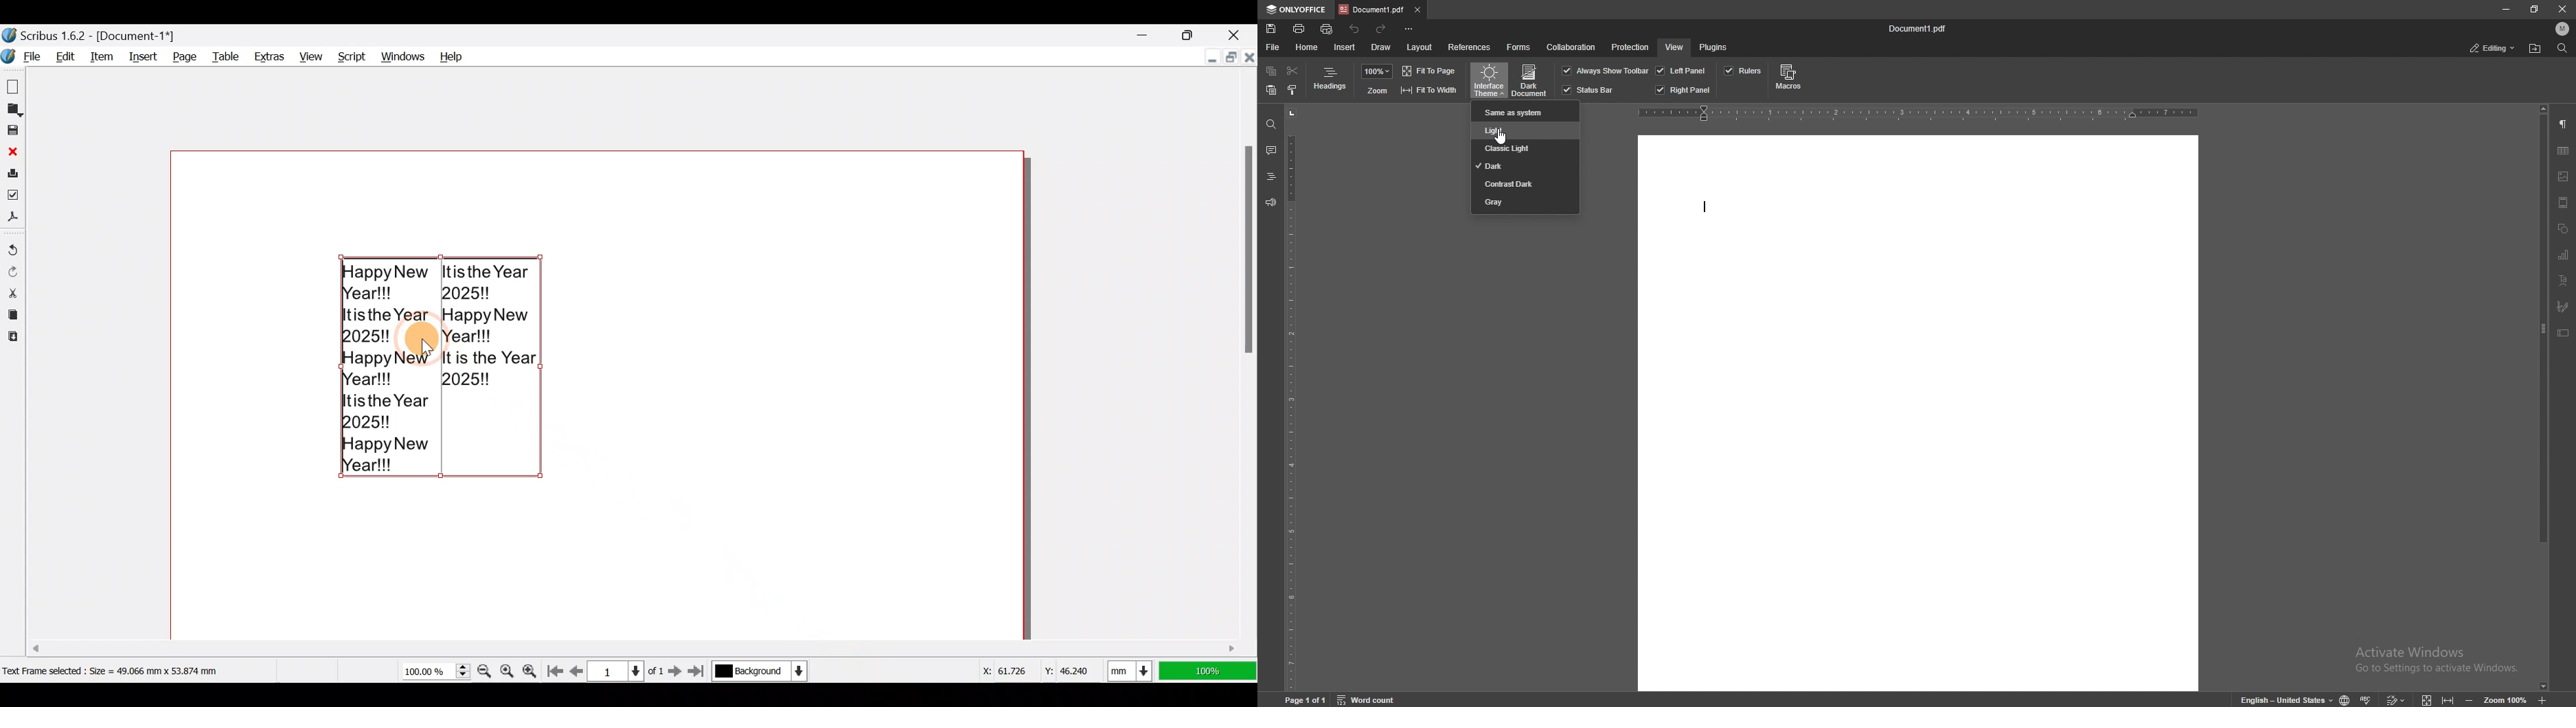 Image resolution: width=2576 pixels, height=728 pixels. I want to click on zoom, so click(1378, 71).